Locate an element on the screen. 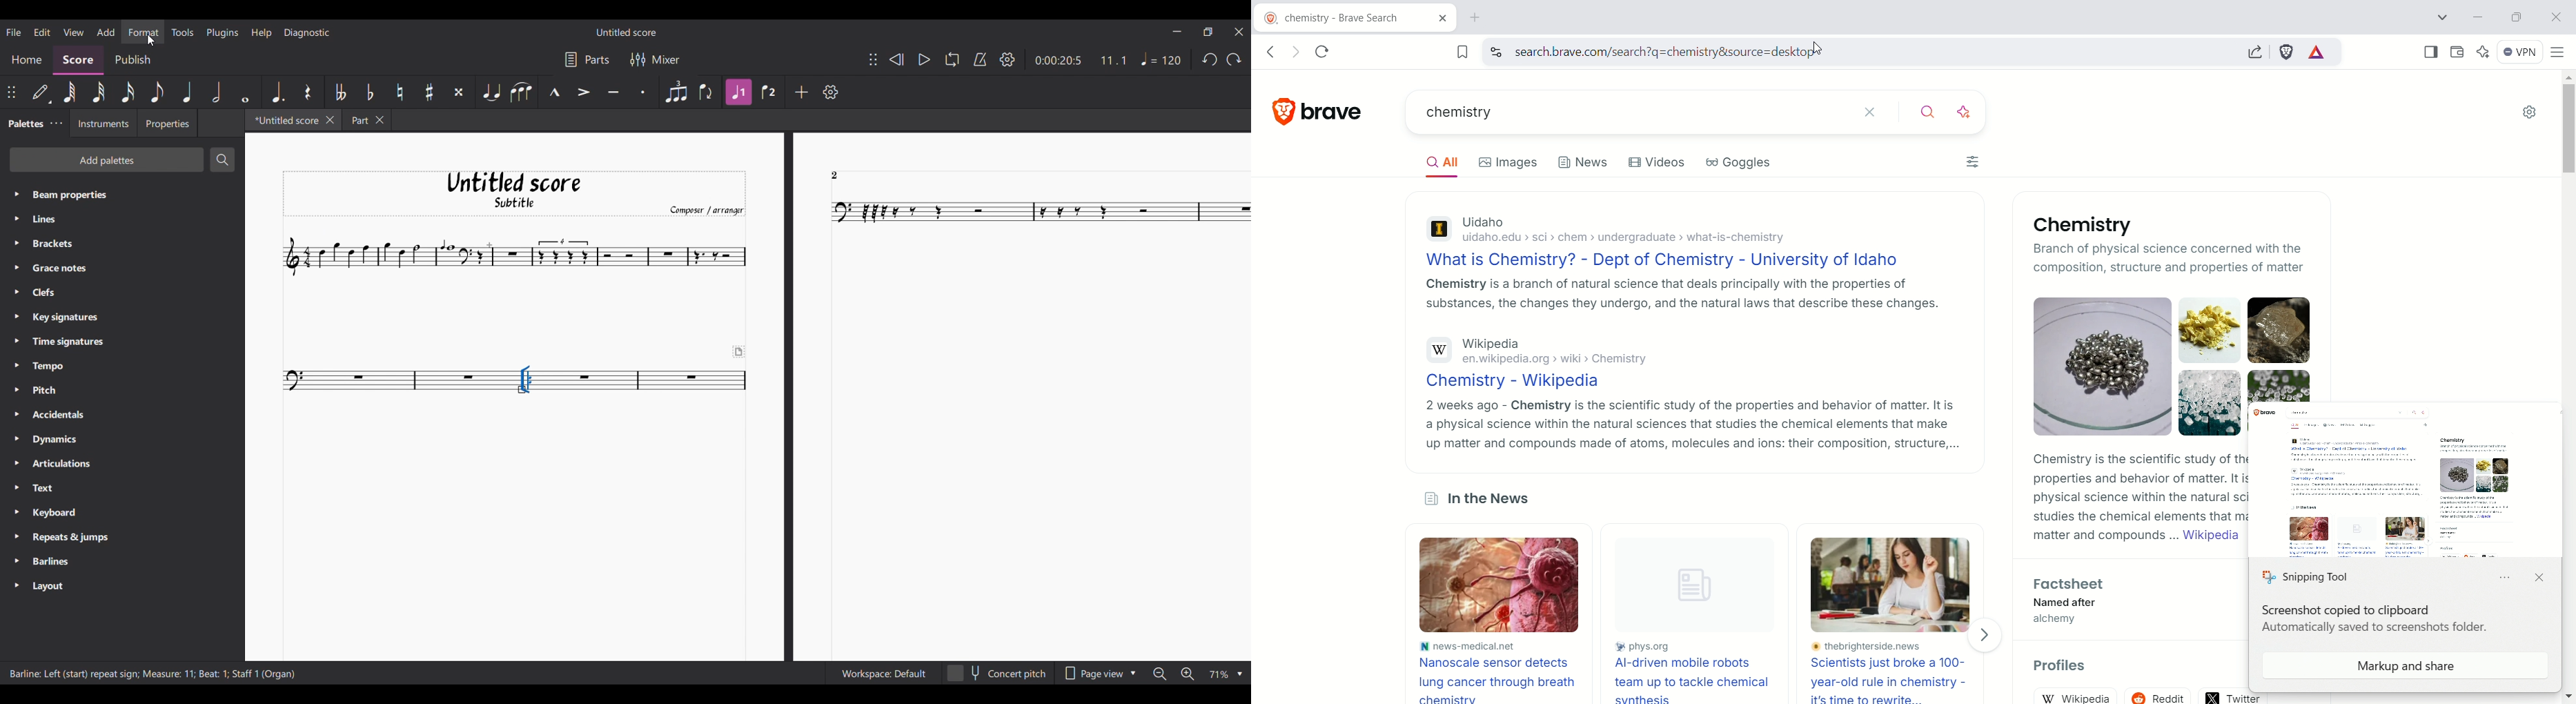 This screenshot has height=728, width=2576. In the News is located at coordinates (1475, 501).